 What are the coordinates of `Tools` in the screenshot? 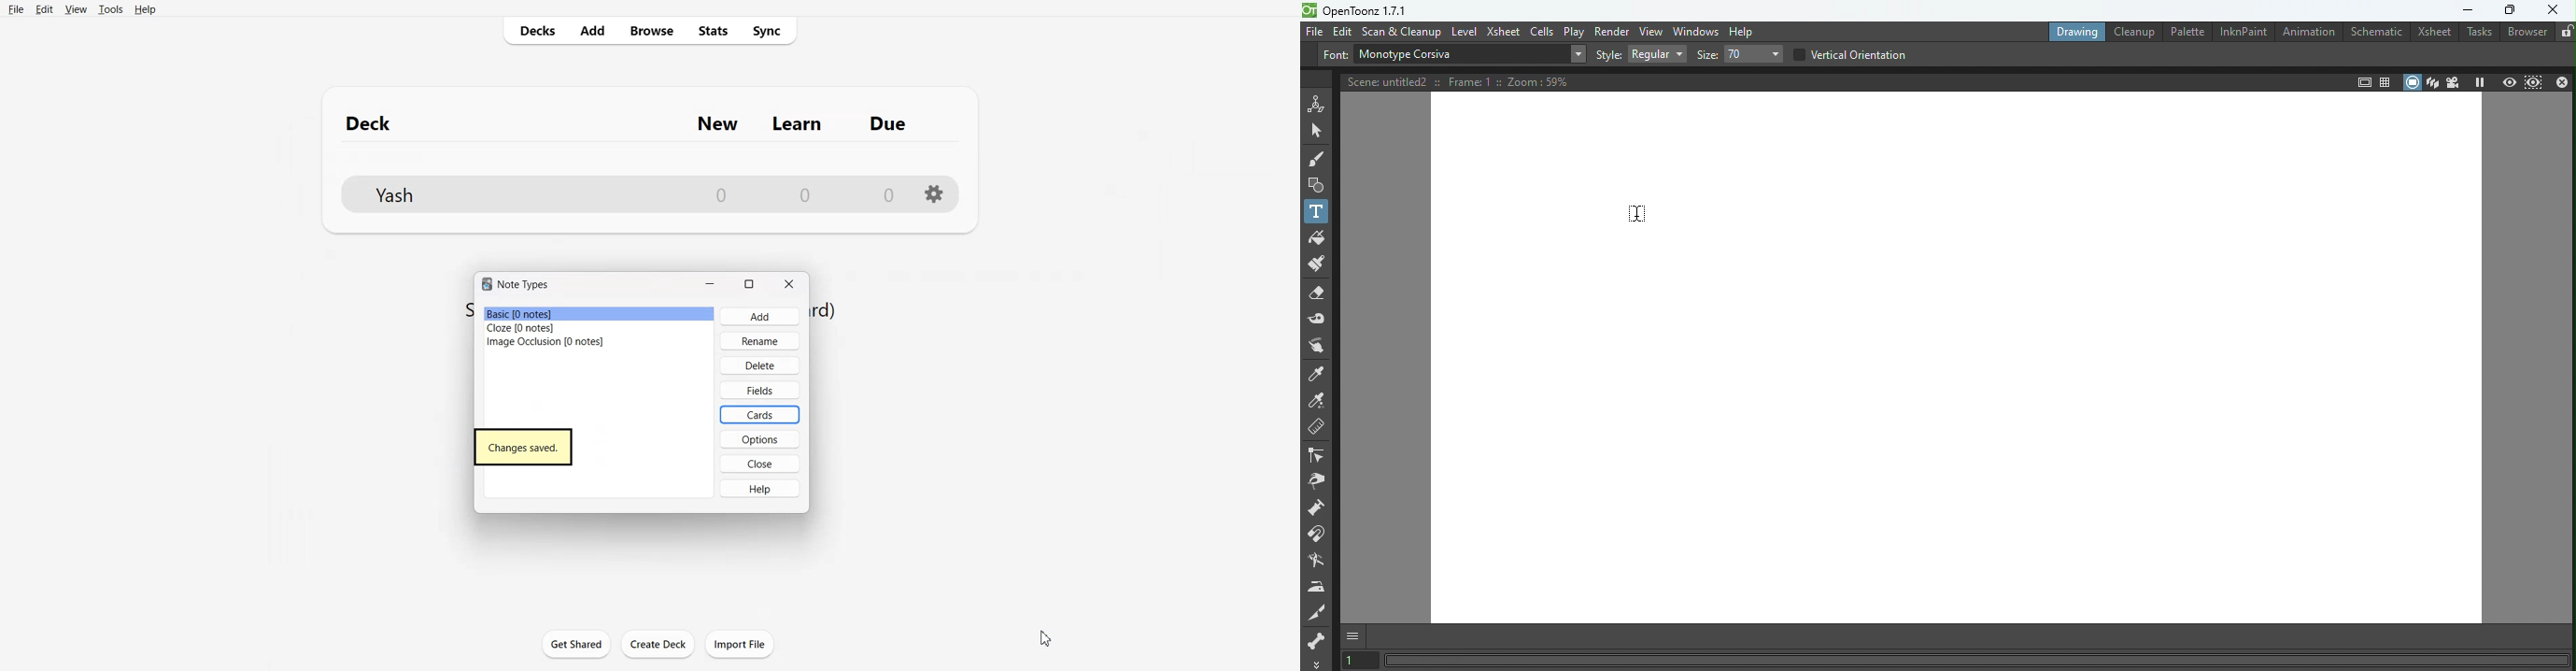 It's located at (110, 9).